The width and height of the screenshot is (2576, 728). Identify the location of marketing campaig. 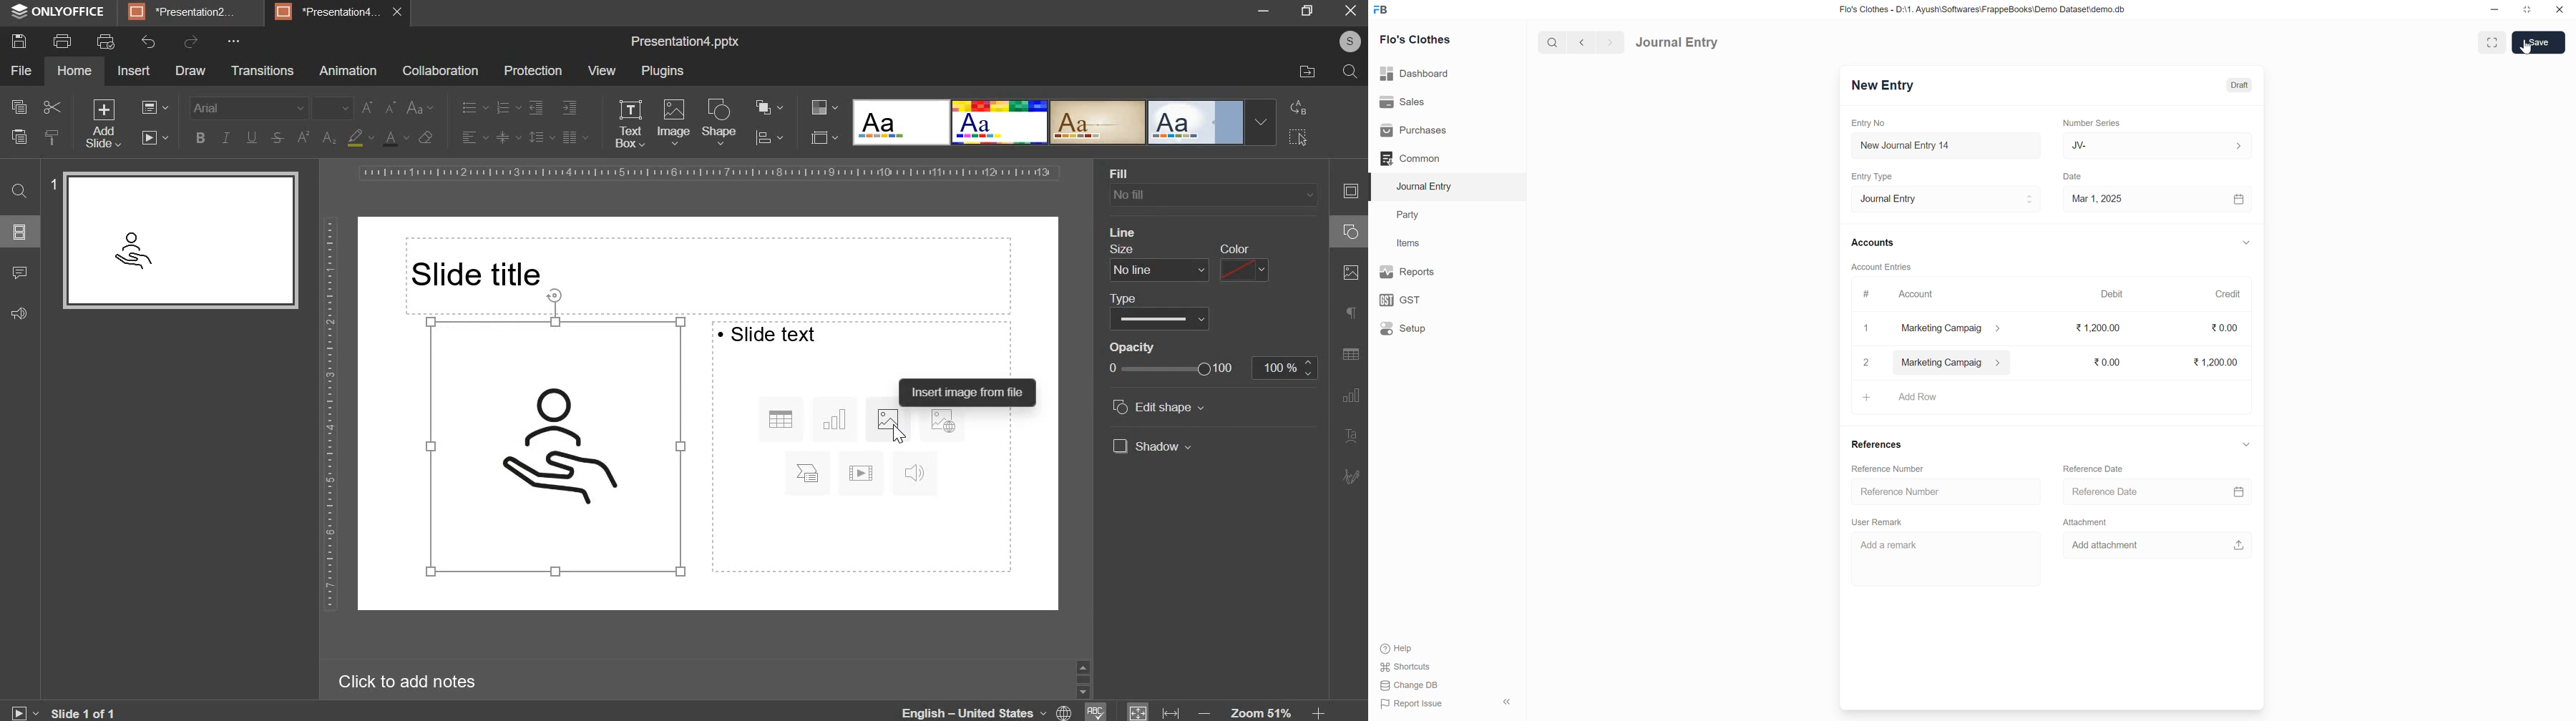
(1953, 362).